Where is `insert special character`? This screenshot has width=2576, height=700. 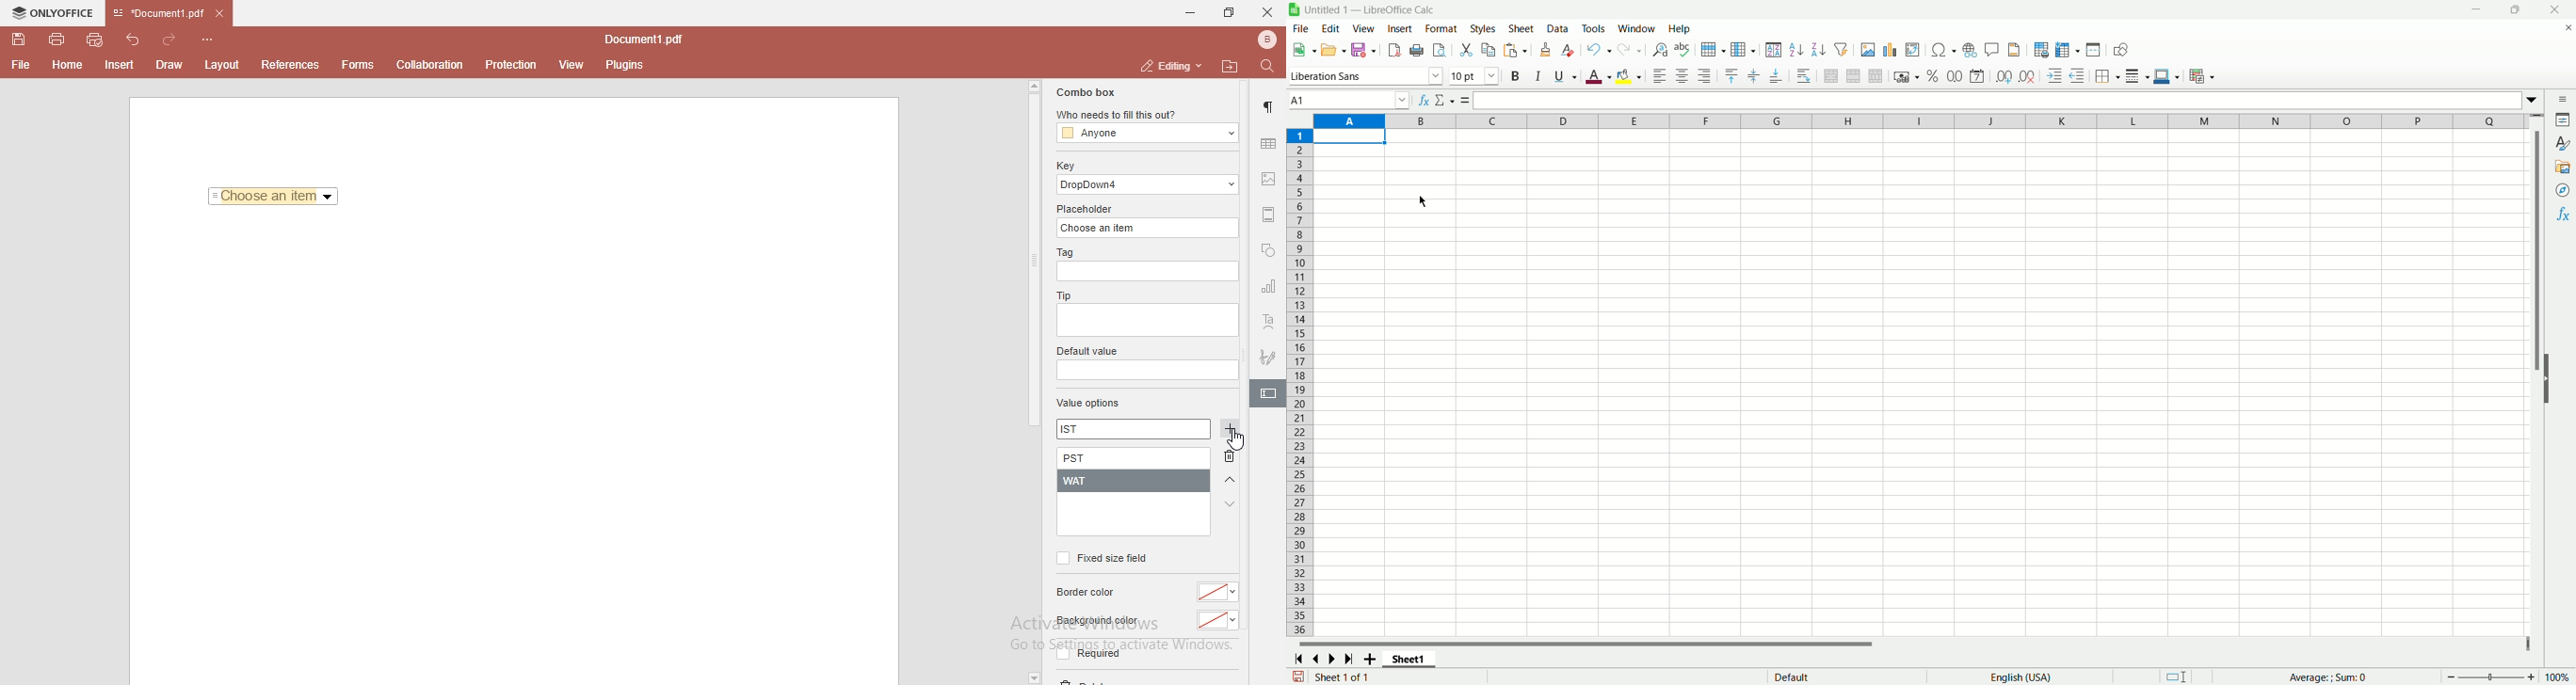 insert special character is located at coordinates (1945, 50).